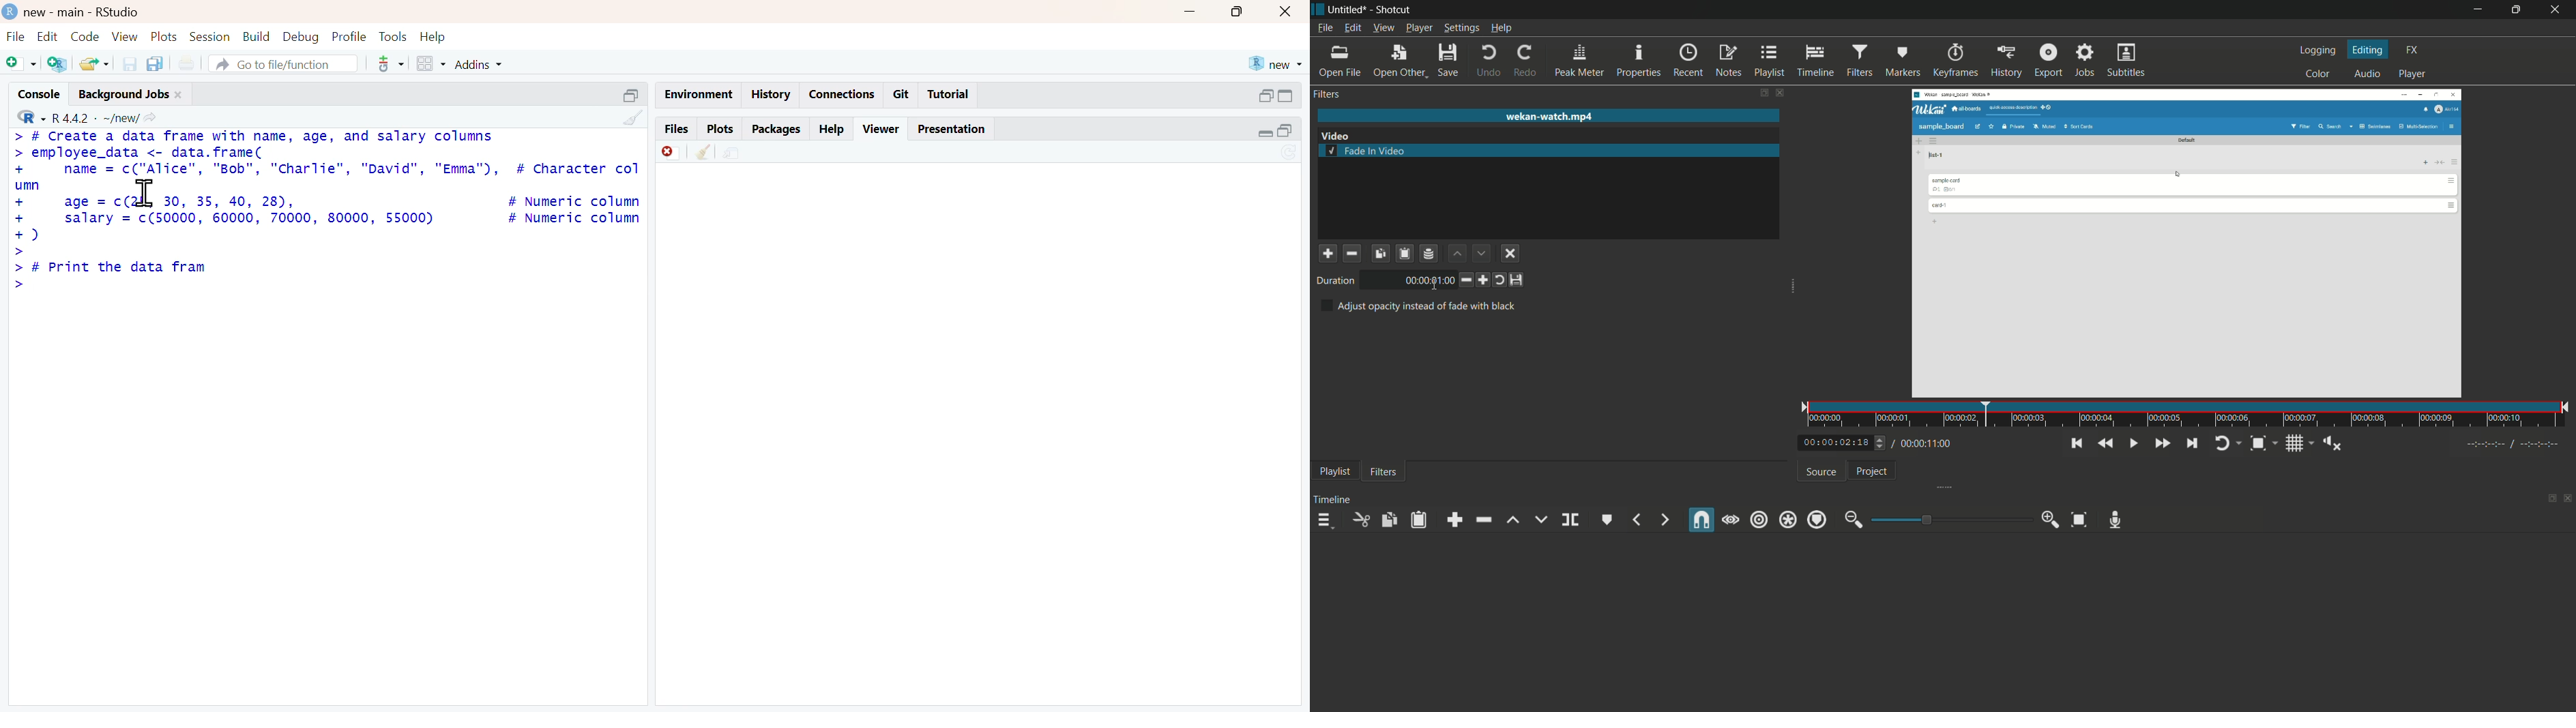  Describe the element at coordinates (1290, 12) in the screenshot. I see `close` at that location.